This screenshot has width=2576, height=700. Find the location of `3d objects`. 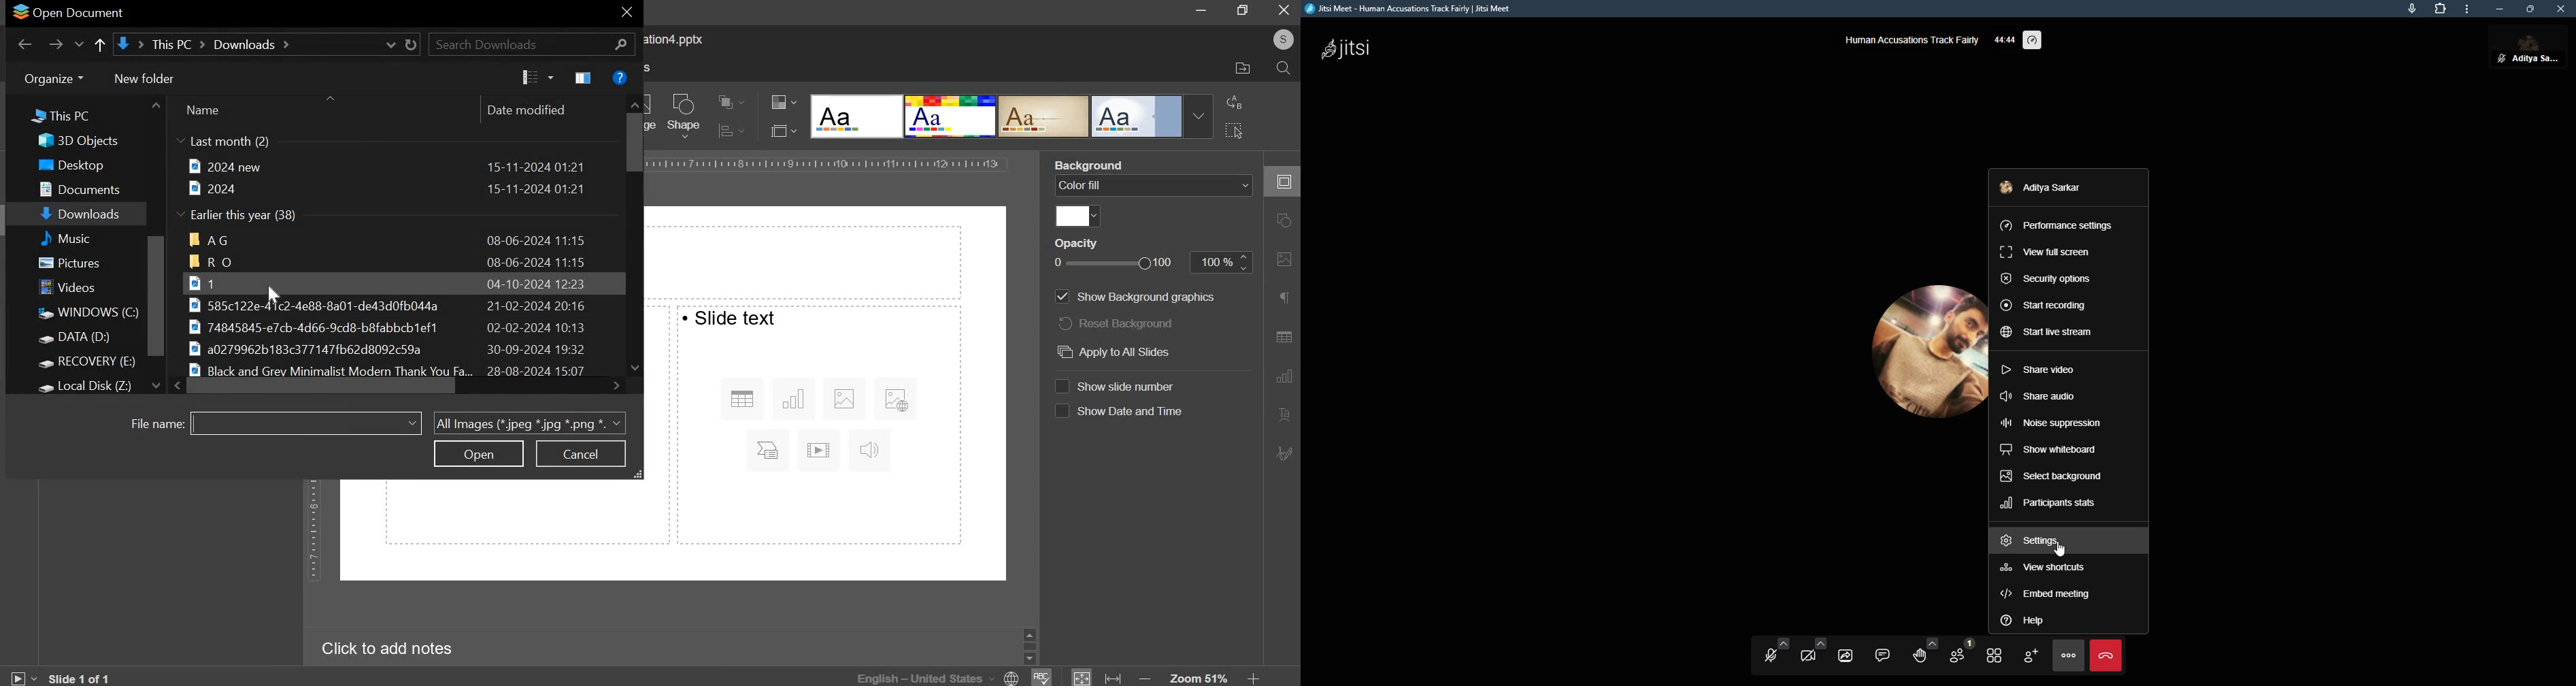

3d objects is located at coordinates (83, 141).